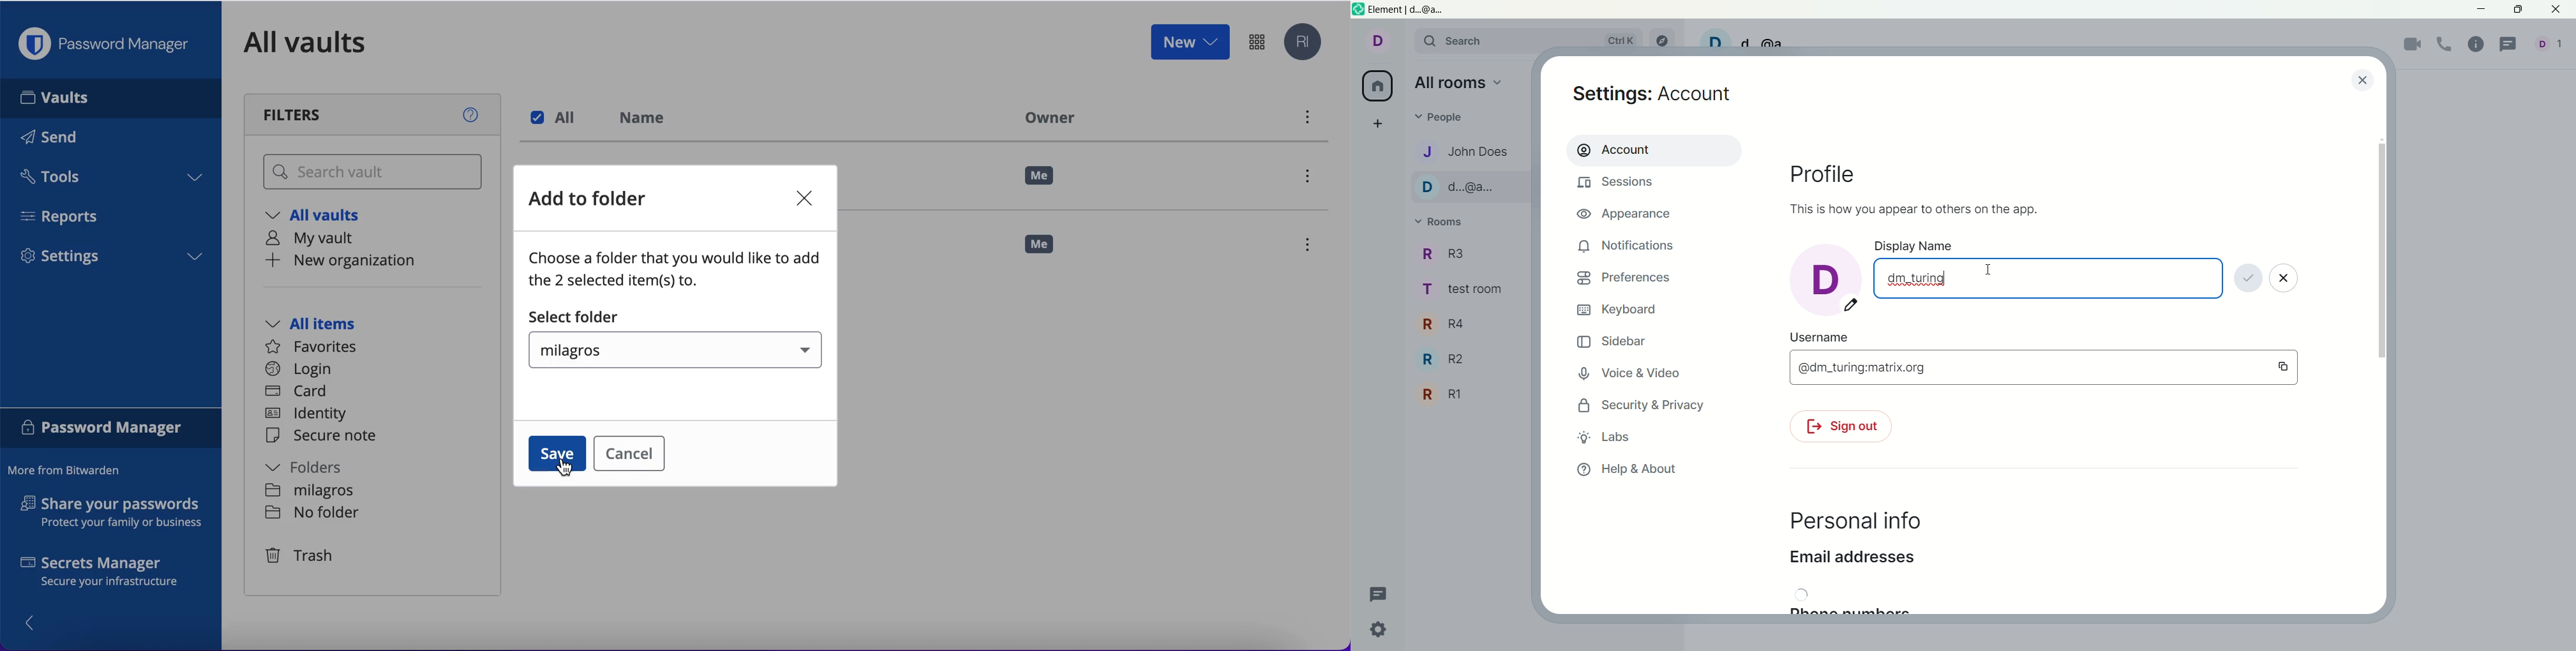  What do you see at coordinates (2480, 43) in the screenshot?
I see `room info` at bounding box center [2480, 43].